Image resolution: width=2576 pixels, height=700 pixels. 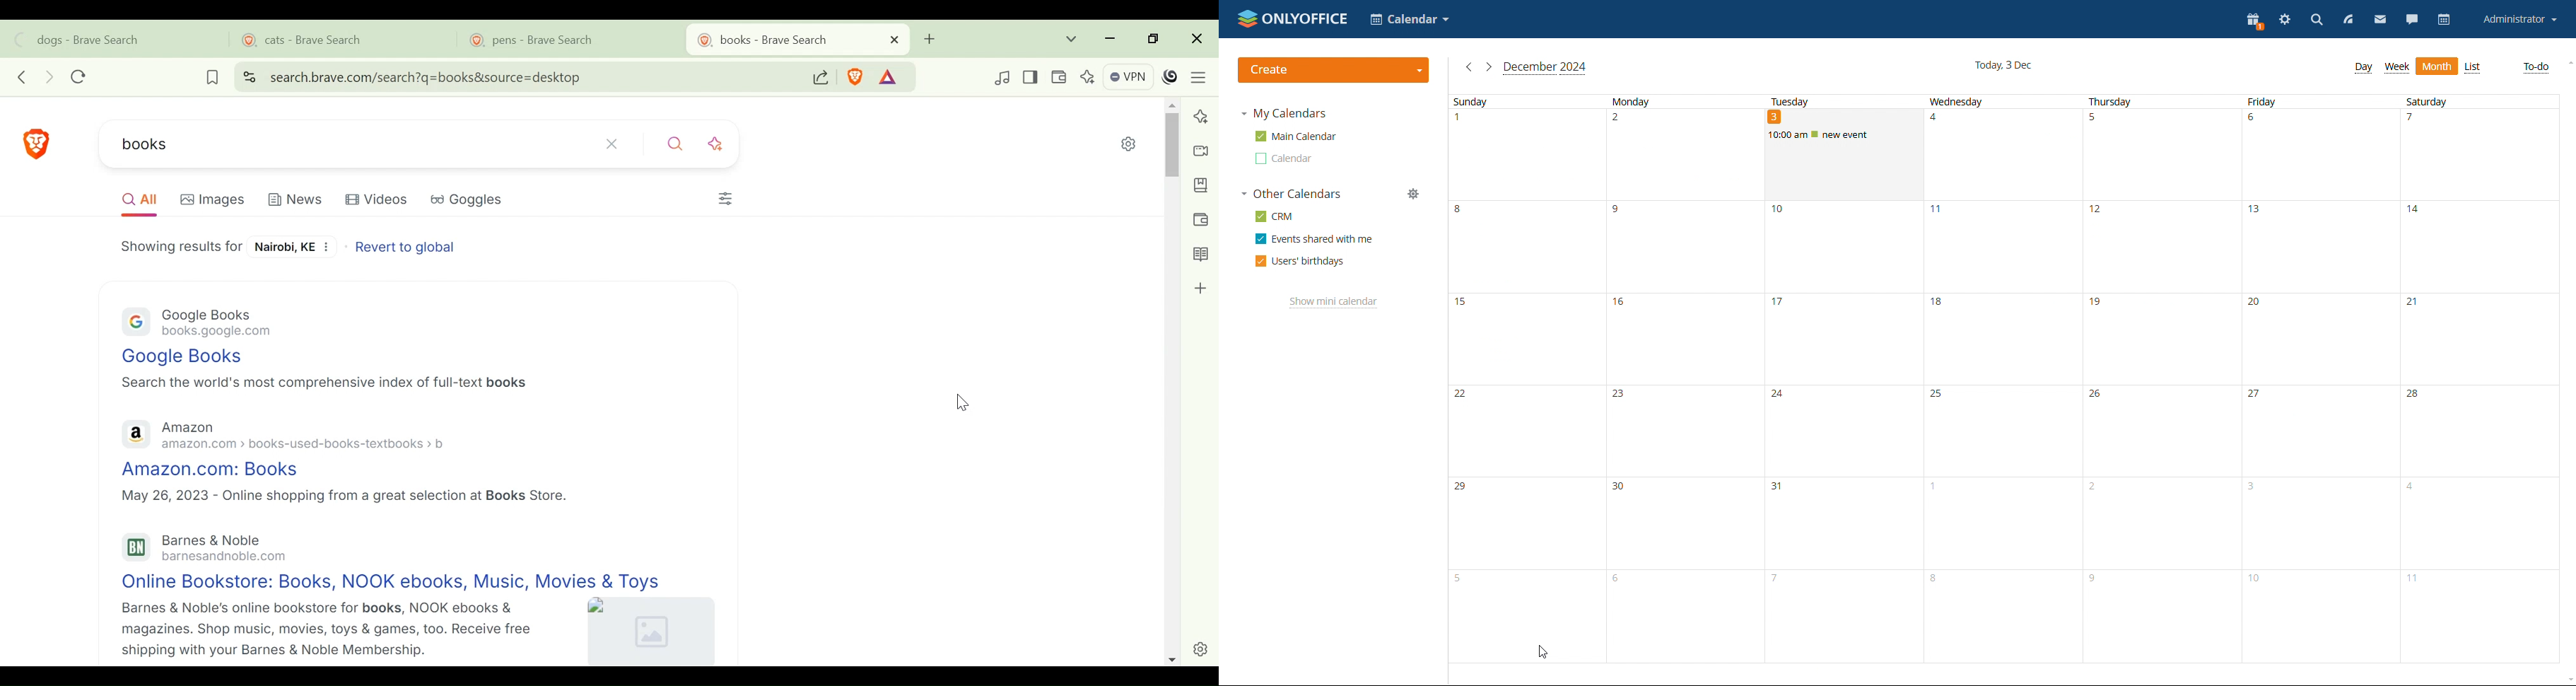 What do you see at coordinates (856, 75) in the screenshot?
I see `Brave Shield` at bounding box center [856, 75].